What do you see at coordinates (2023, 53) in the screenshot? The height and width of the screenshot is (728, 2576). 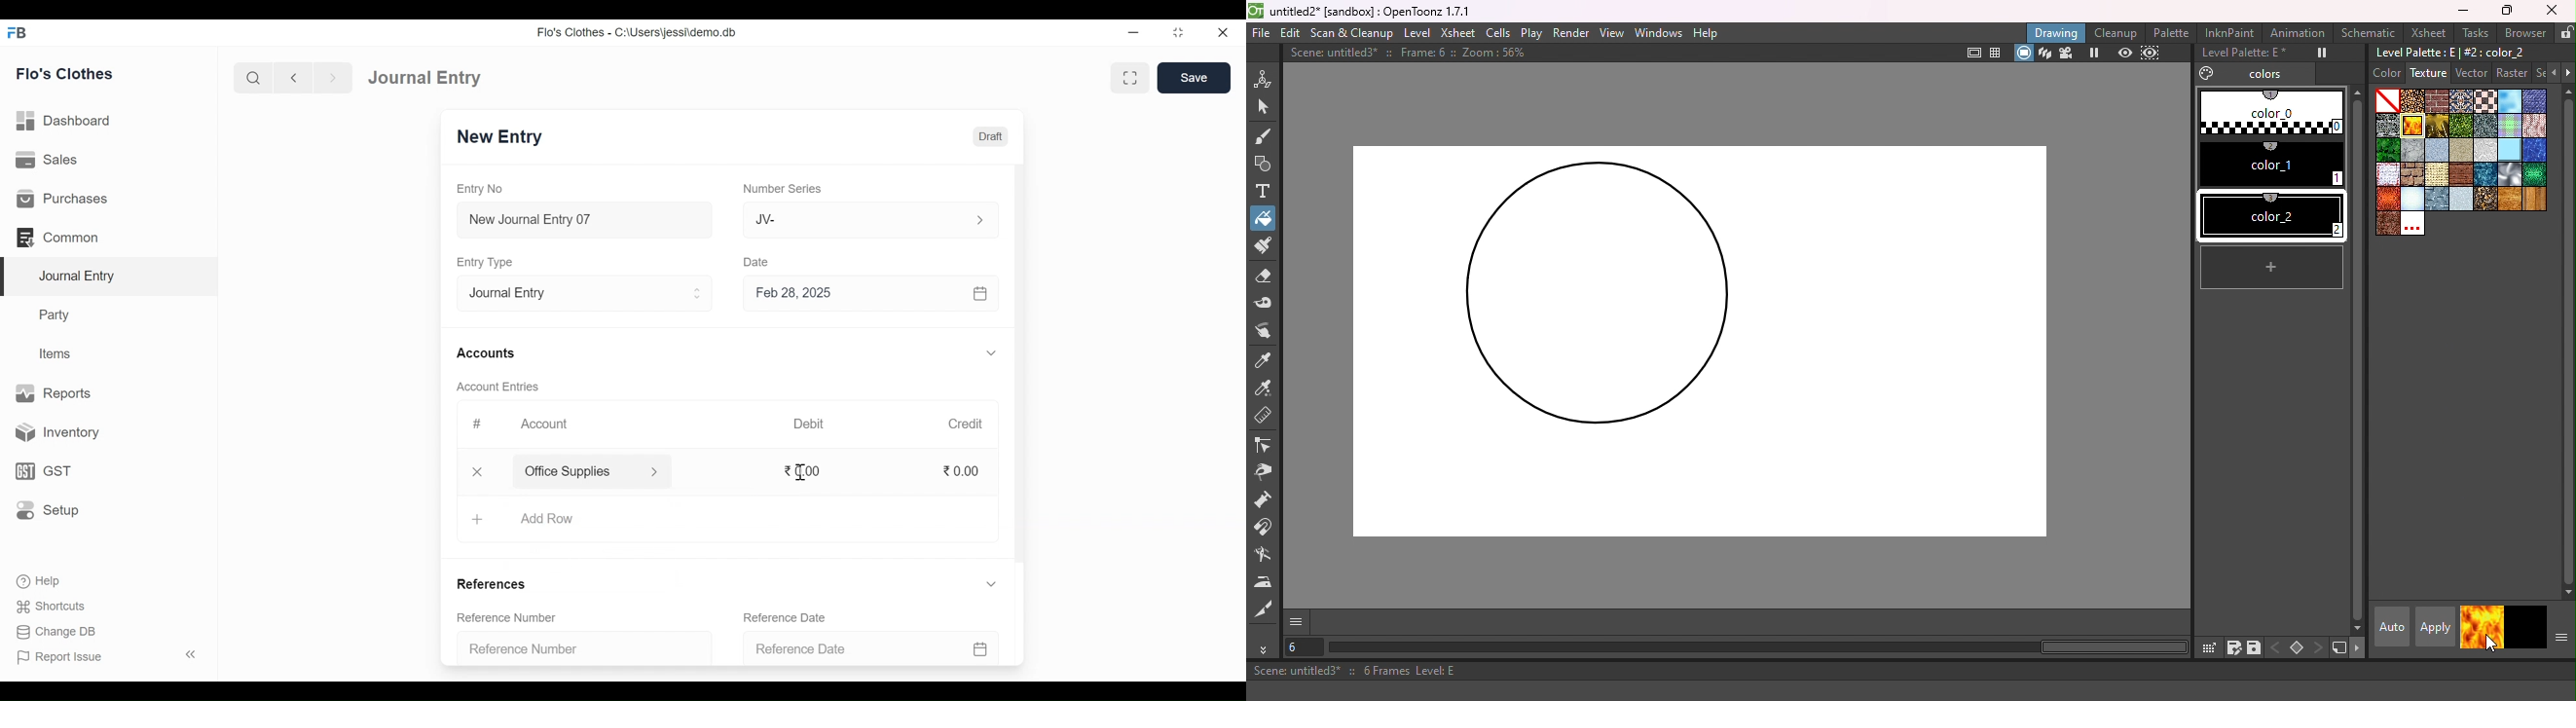 I see `camera stand view` at bounding box center [2023, 53].